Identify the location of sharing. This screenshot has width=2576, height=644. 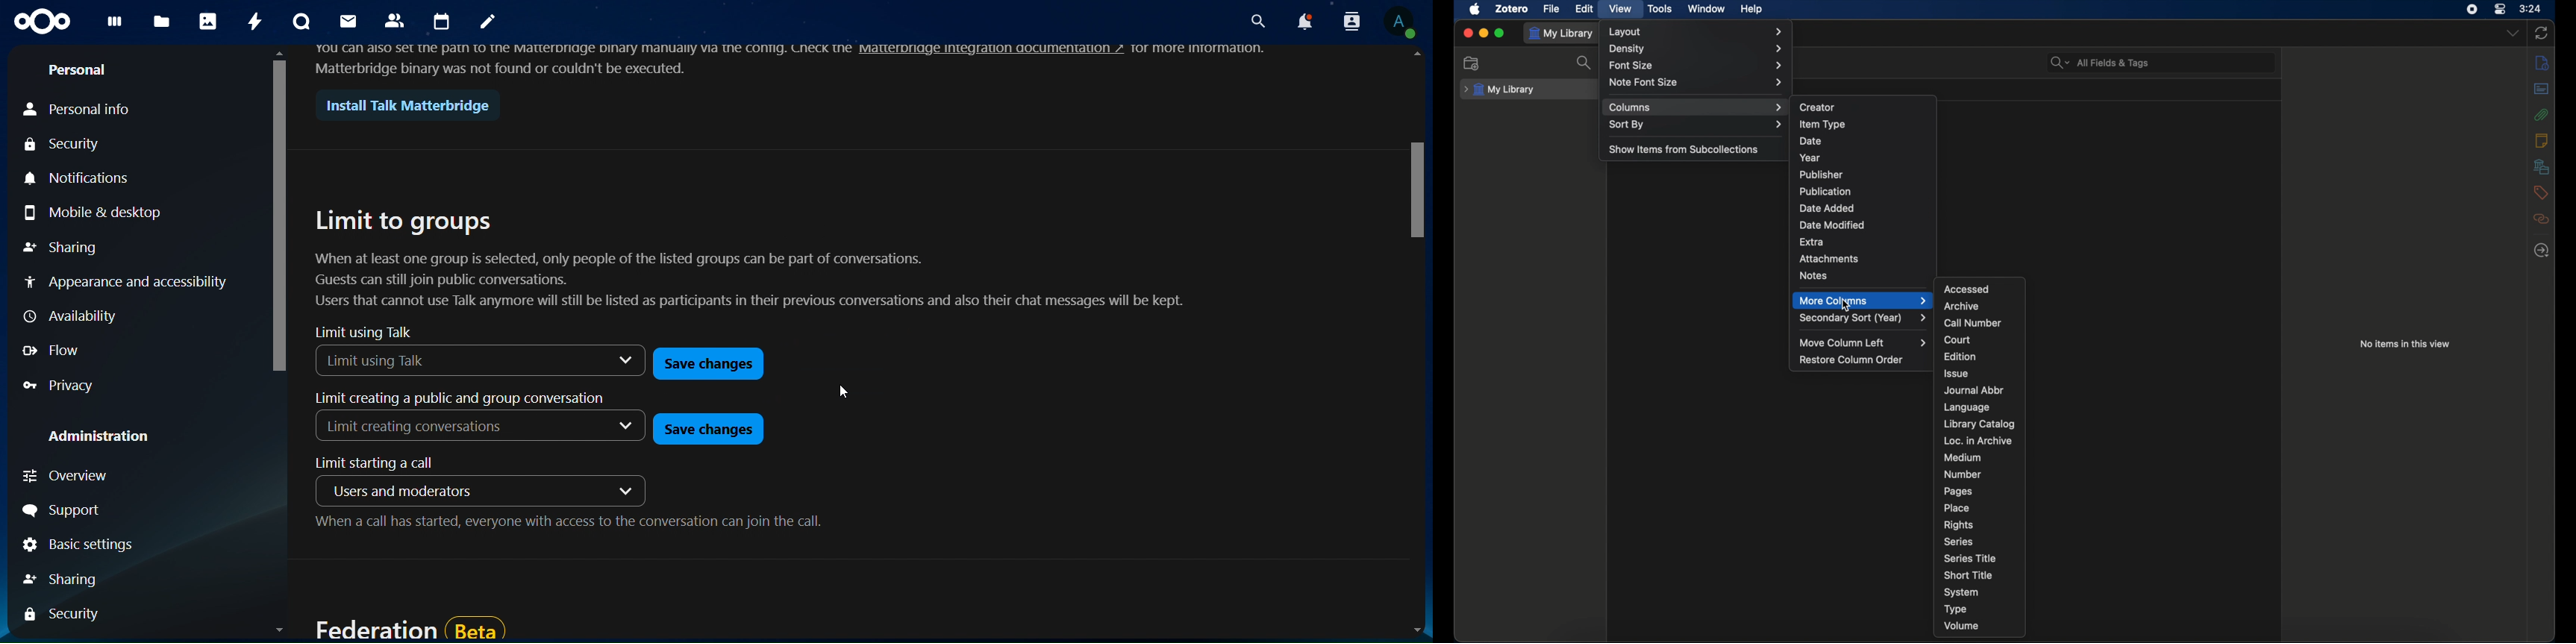
(69, 579).